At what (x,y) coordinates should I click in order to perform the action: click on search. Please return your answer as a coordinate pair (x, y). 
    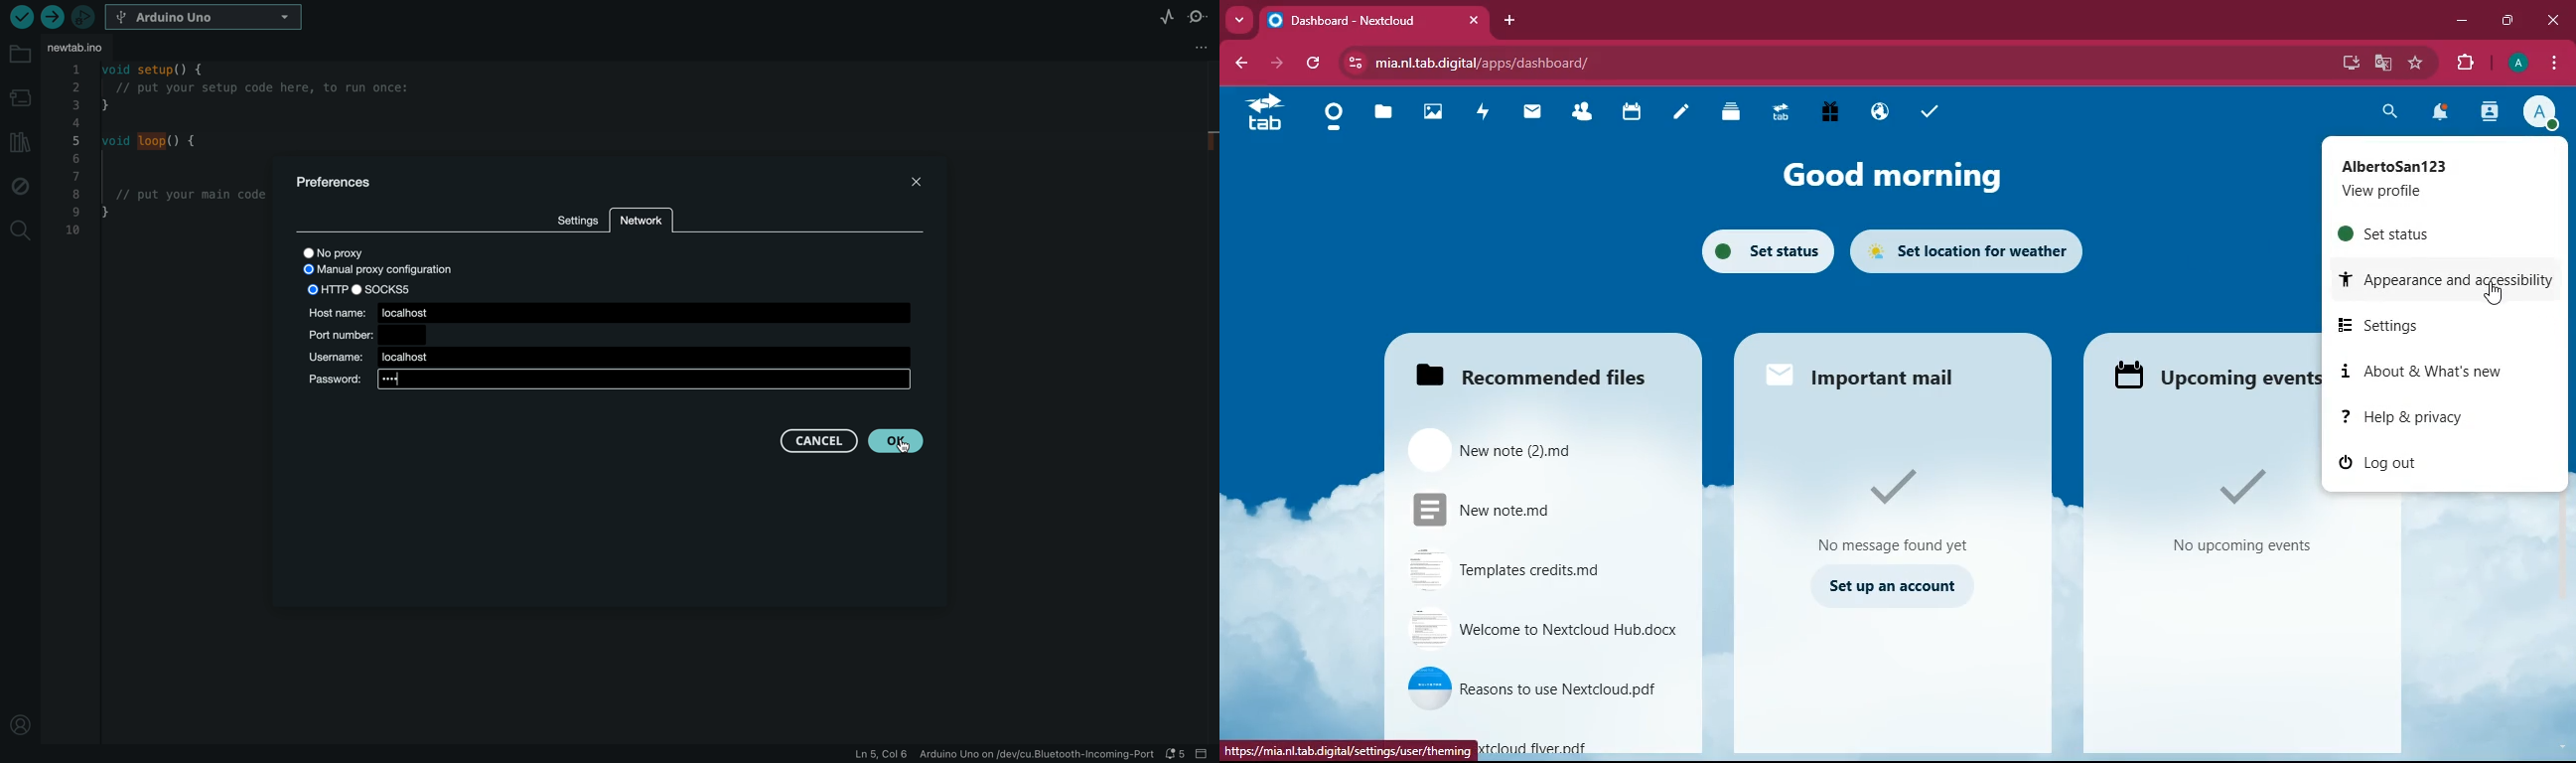
    Looking at the image, I should click on (2387, 114).